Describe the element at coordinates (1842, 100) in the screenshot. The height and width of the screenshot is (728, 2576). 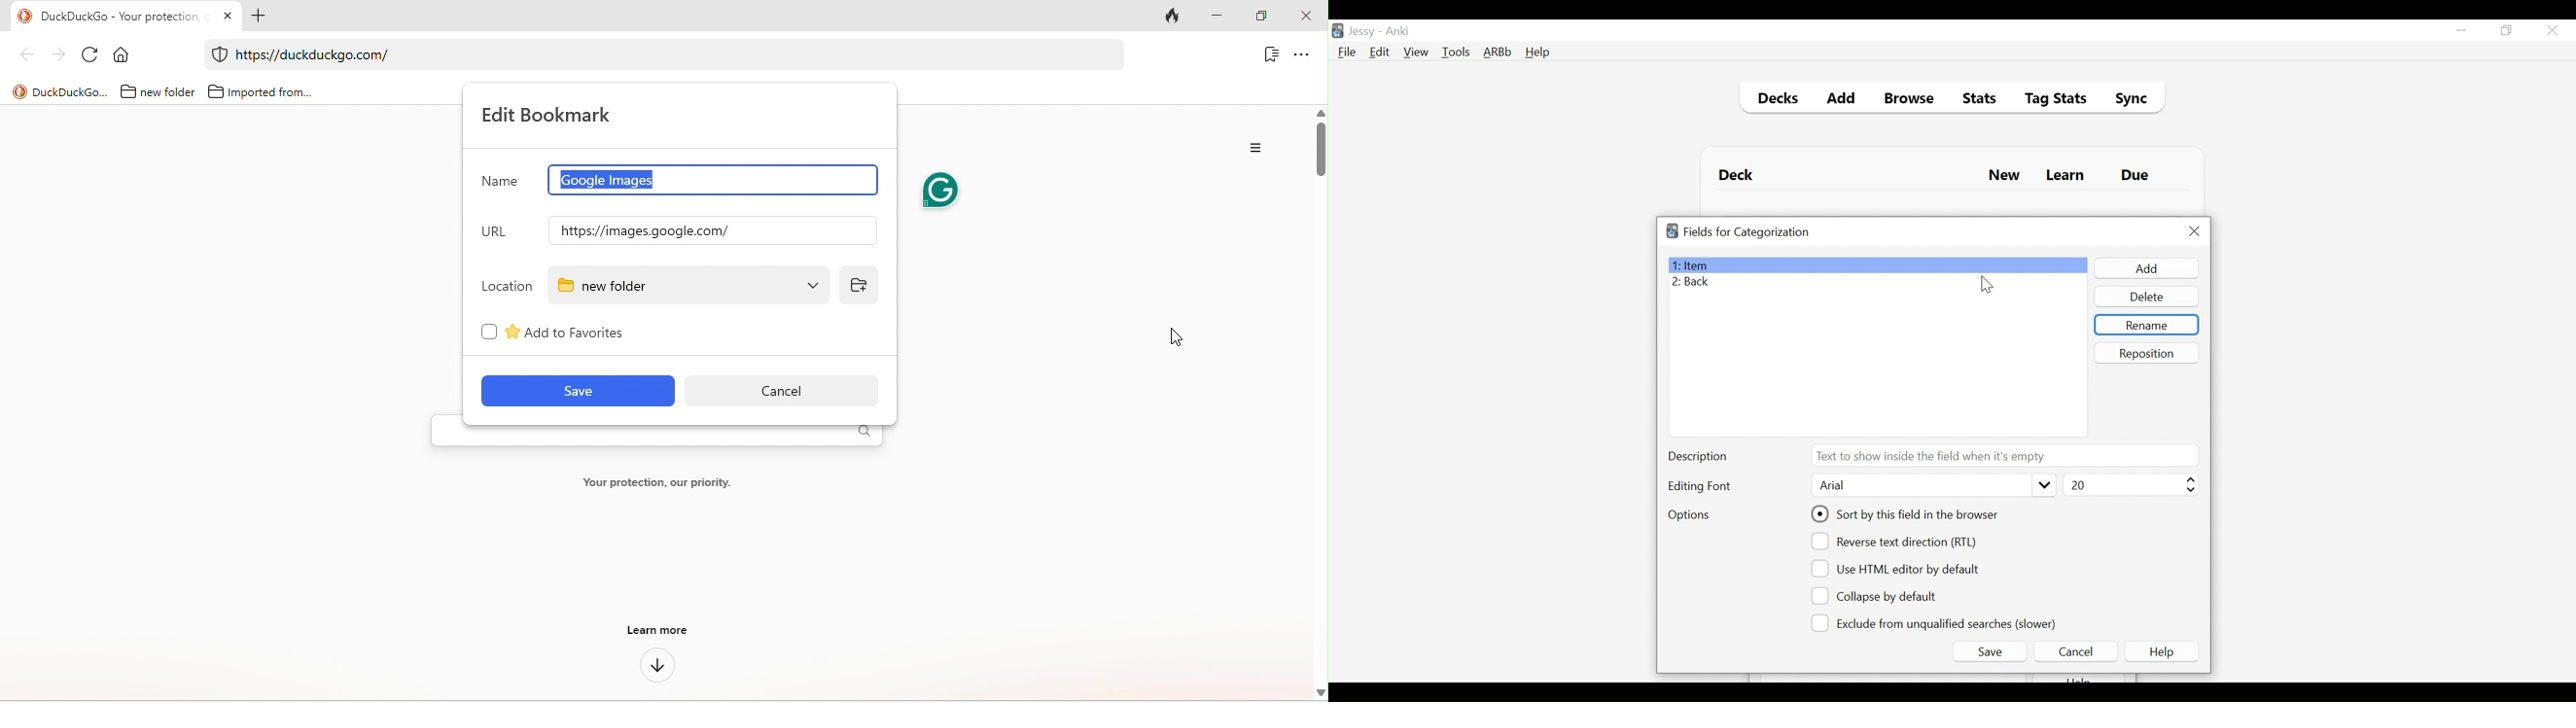
I see `Add` at that location.